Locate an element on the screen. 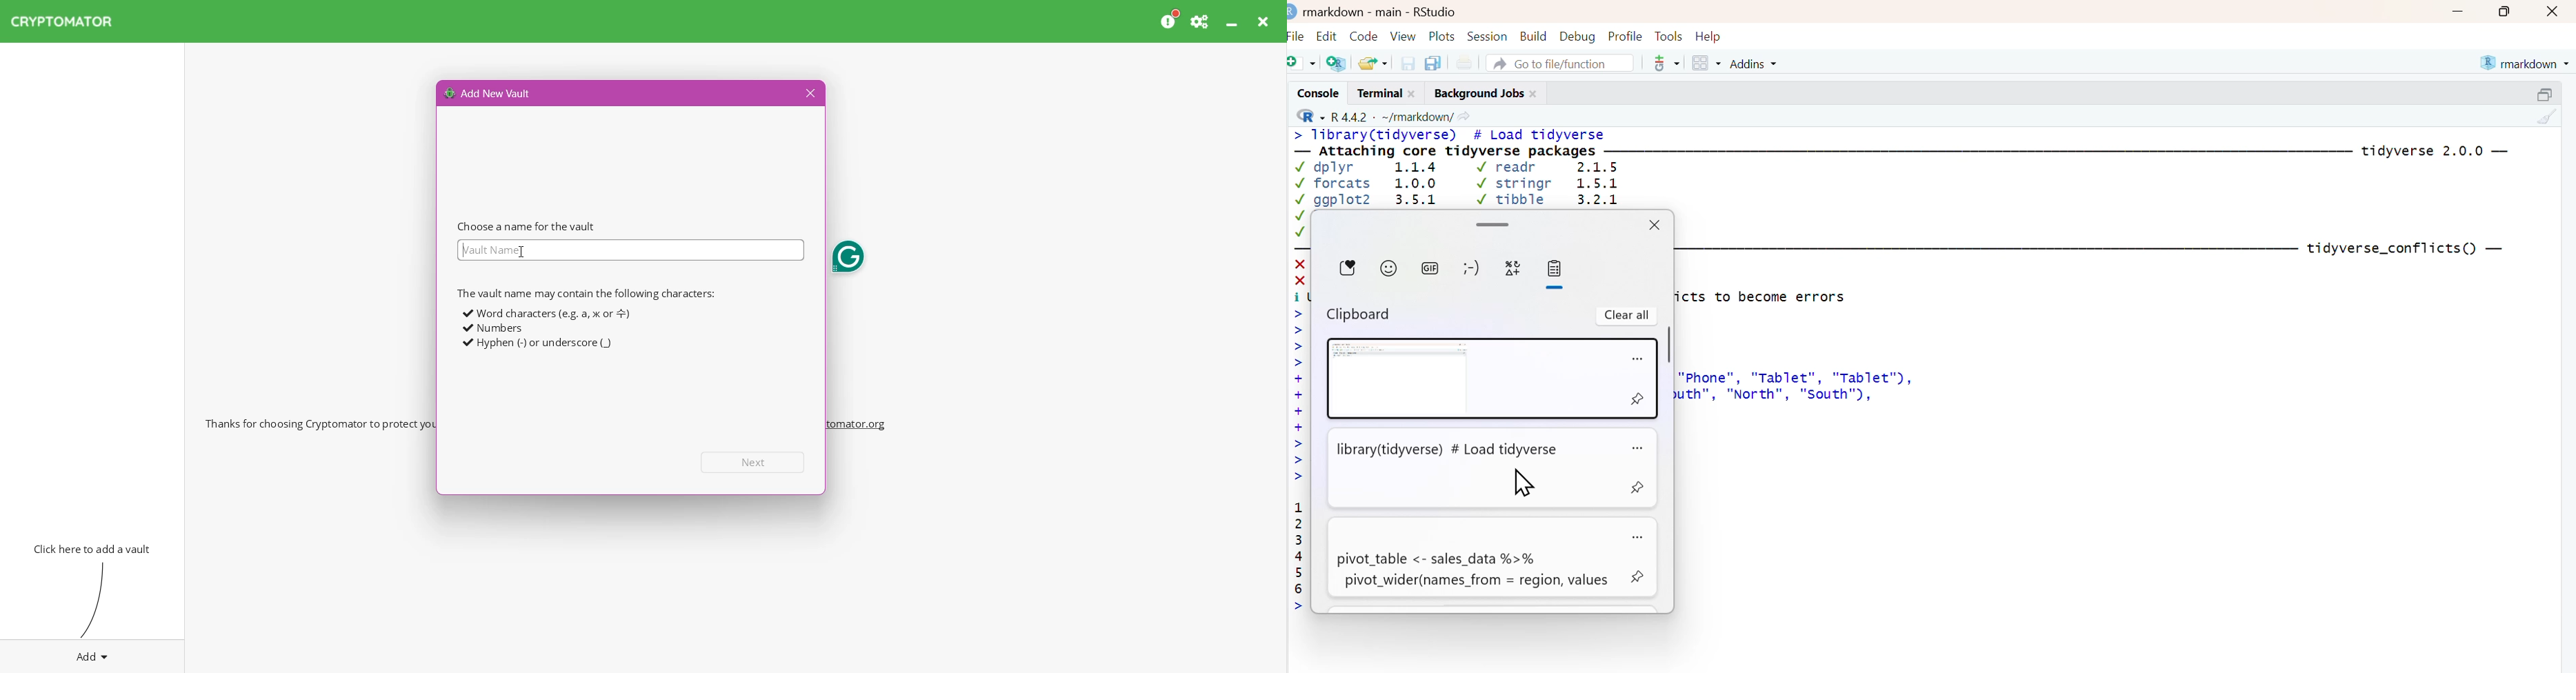 The width and height of the screenshot is (2576, 700). Code is located at coordinates (1364, 32).